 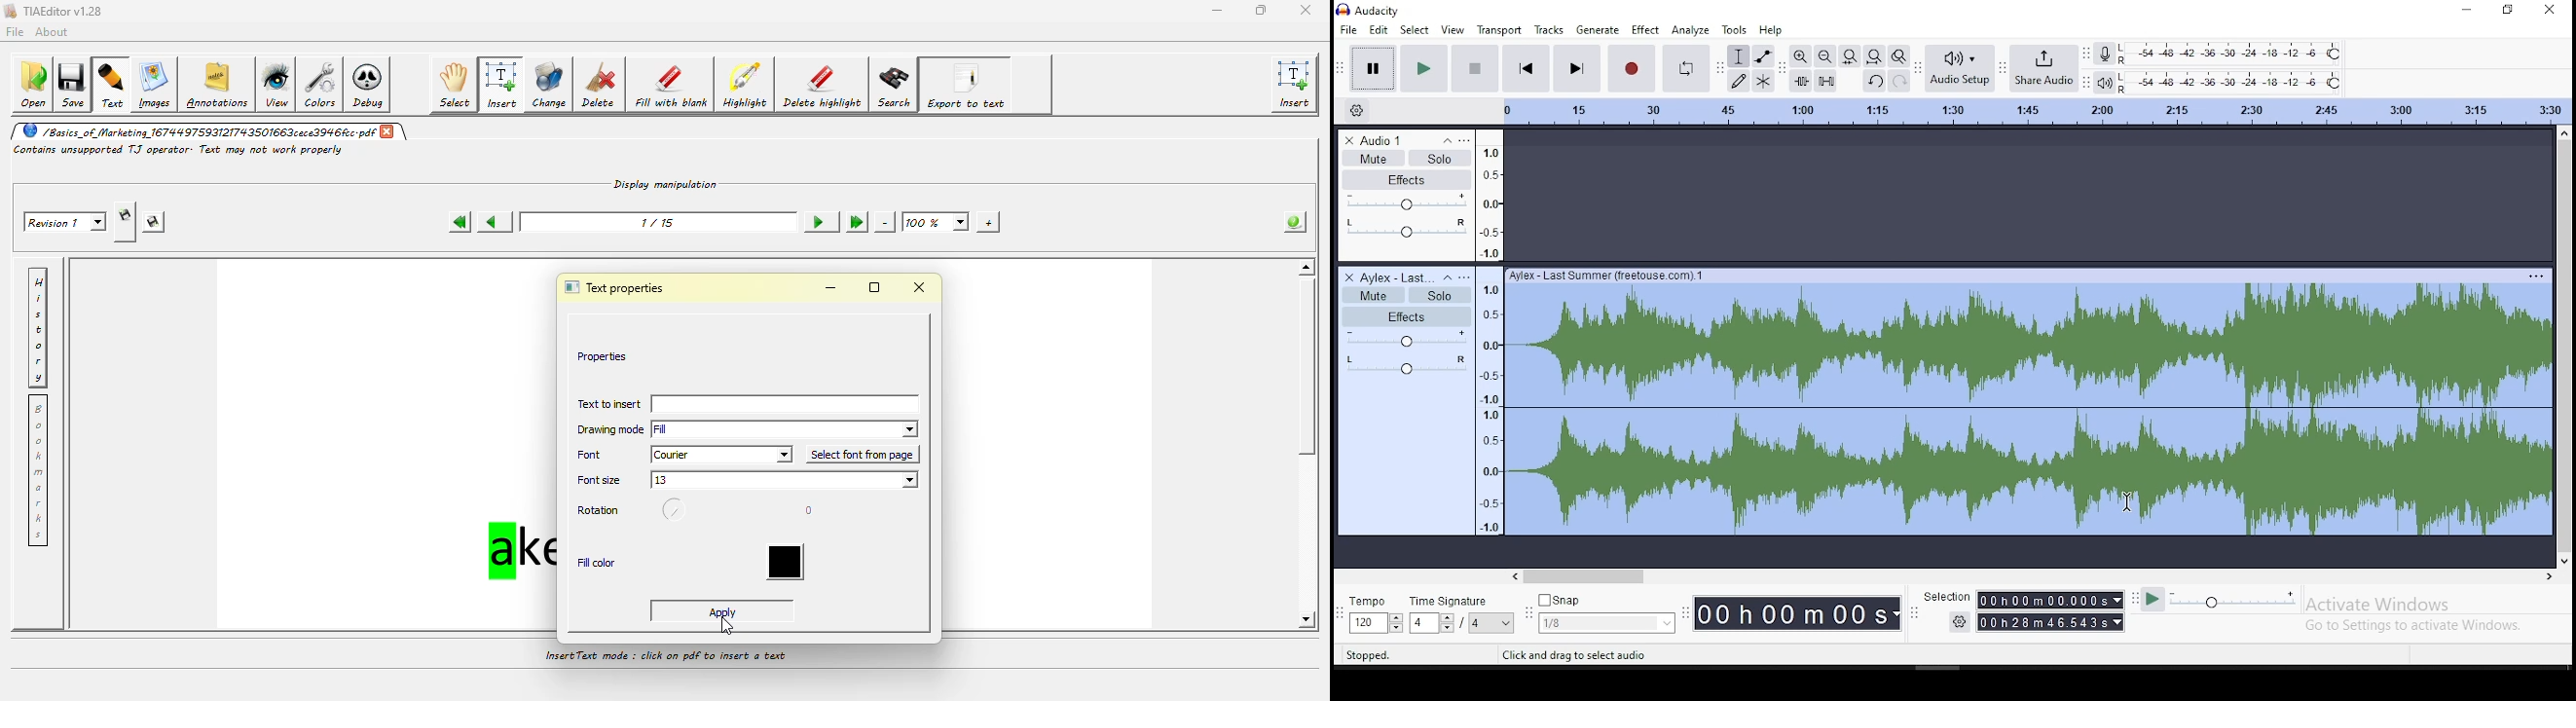 I want to click on enable looping, so click(x=1688, y=69).